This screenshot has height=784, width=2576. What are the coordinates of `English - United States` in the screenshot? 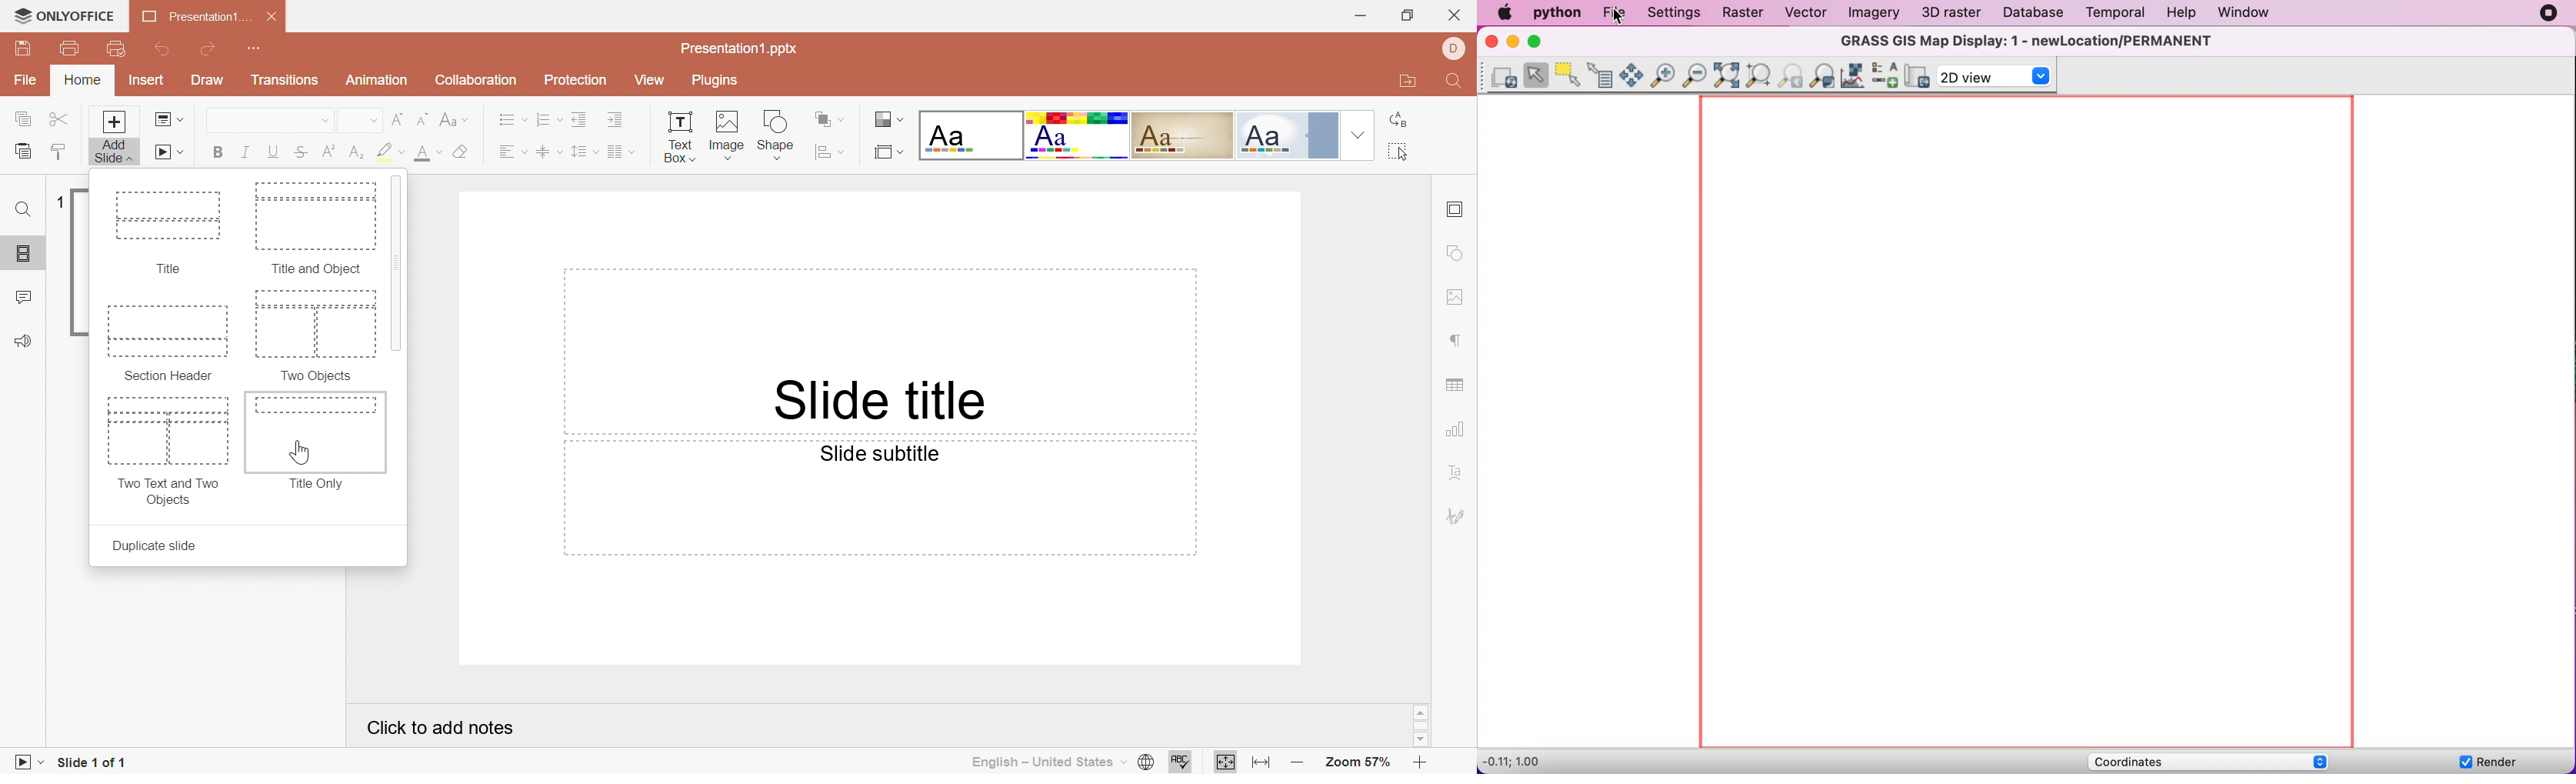 It's located at (1050, 762).